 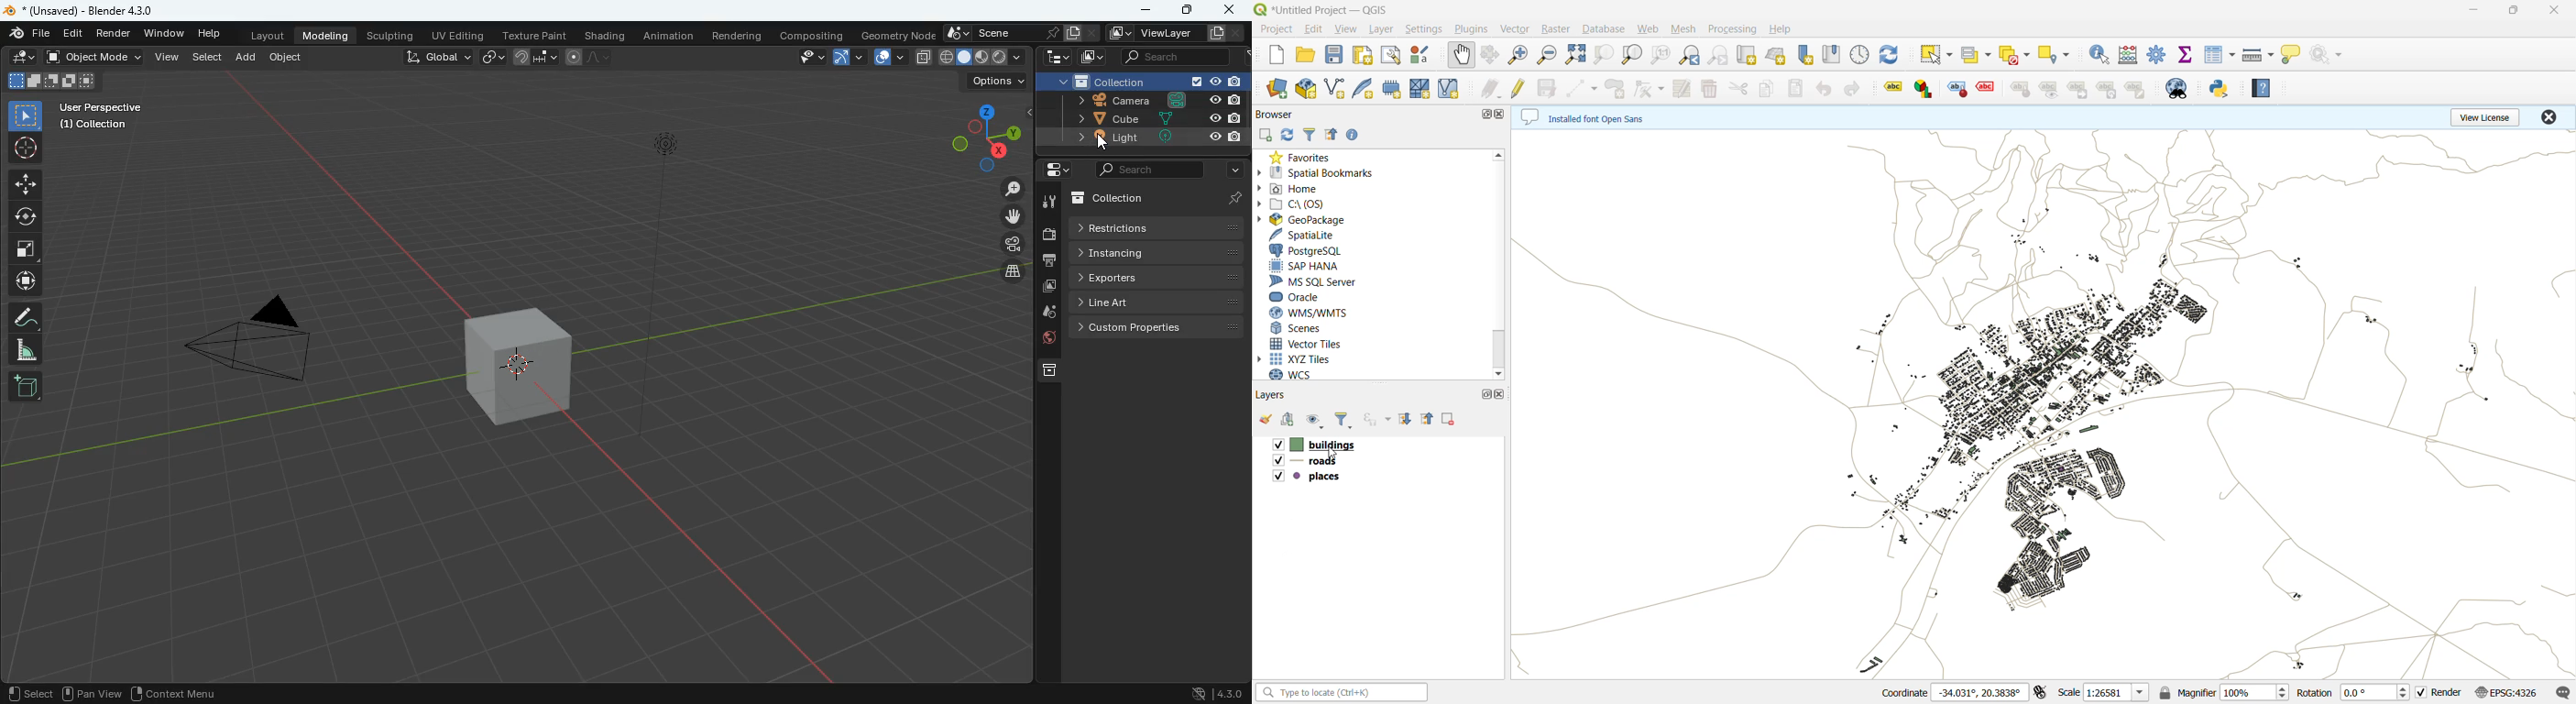 I want to click on image, so click(x=1048, y=287).